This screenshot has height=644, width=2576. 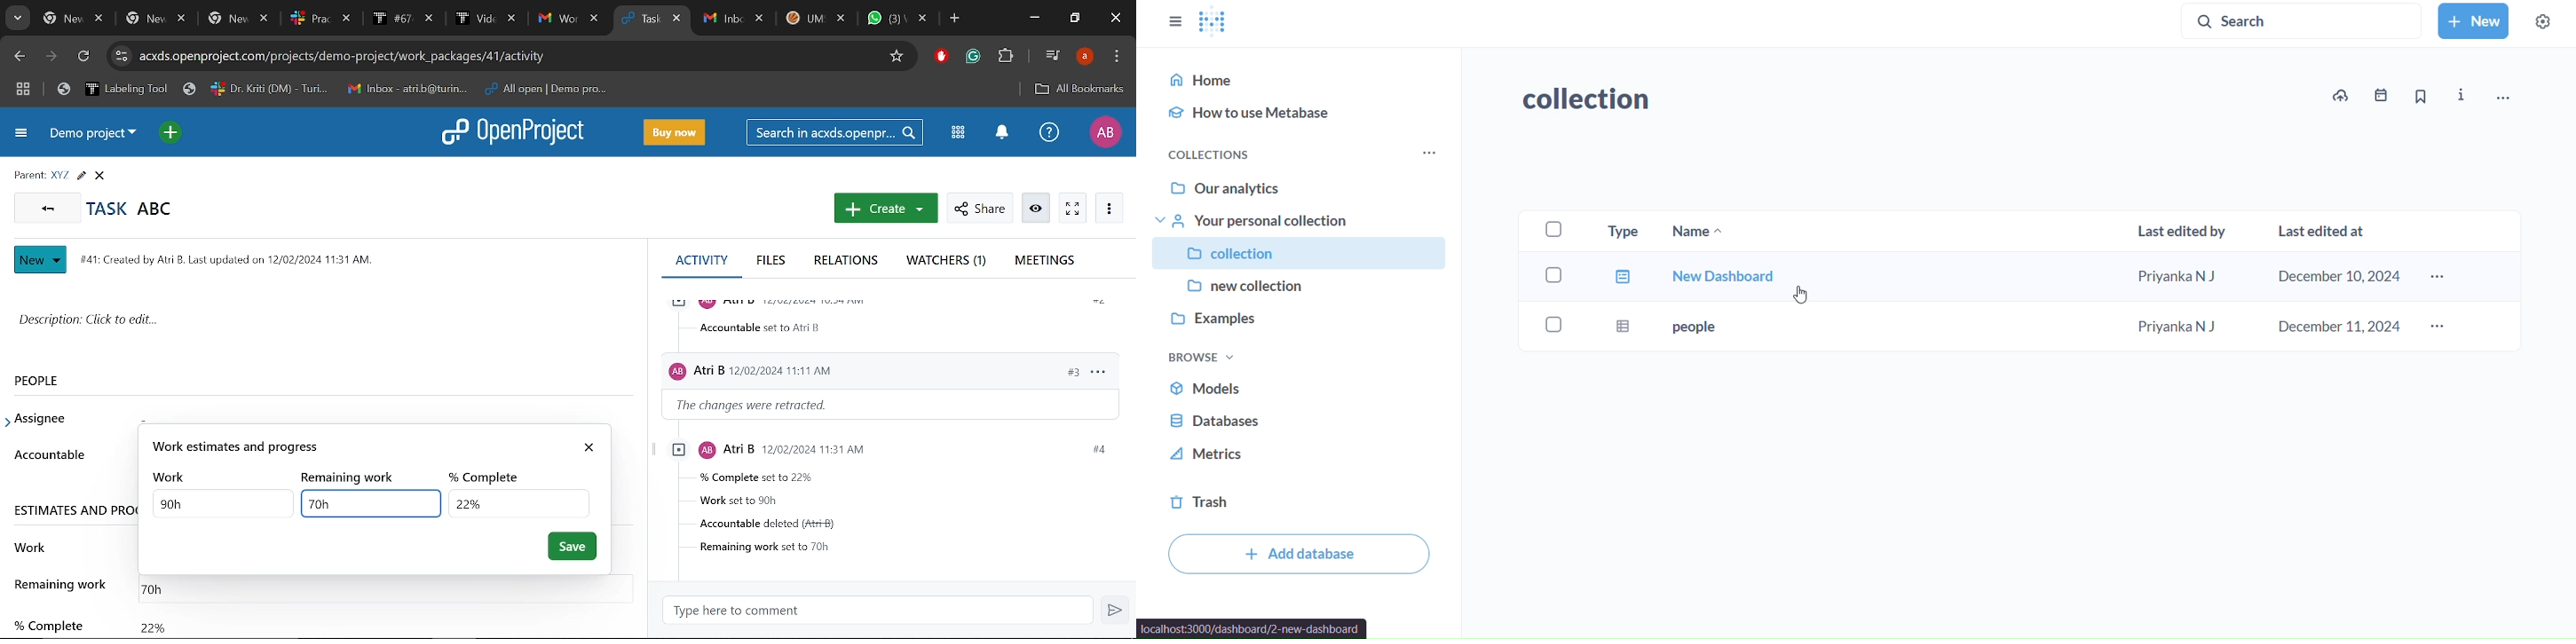 What do you see at coordinates (1007, 57) in the screenshot?
I see `Extensions` at bounding box center [1007, 57].